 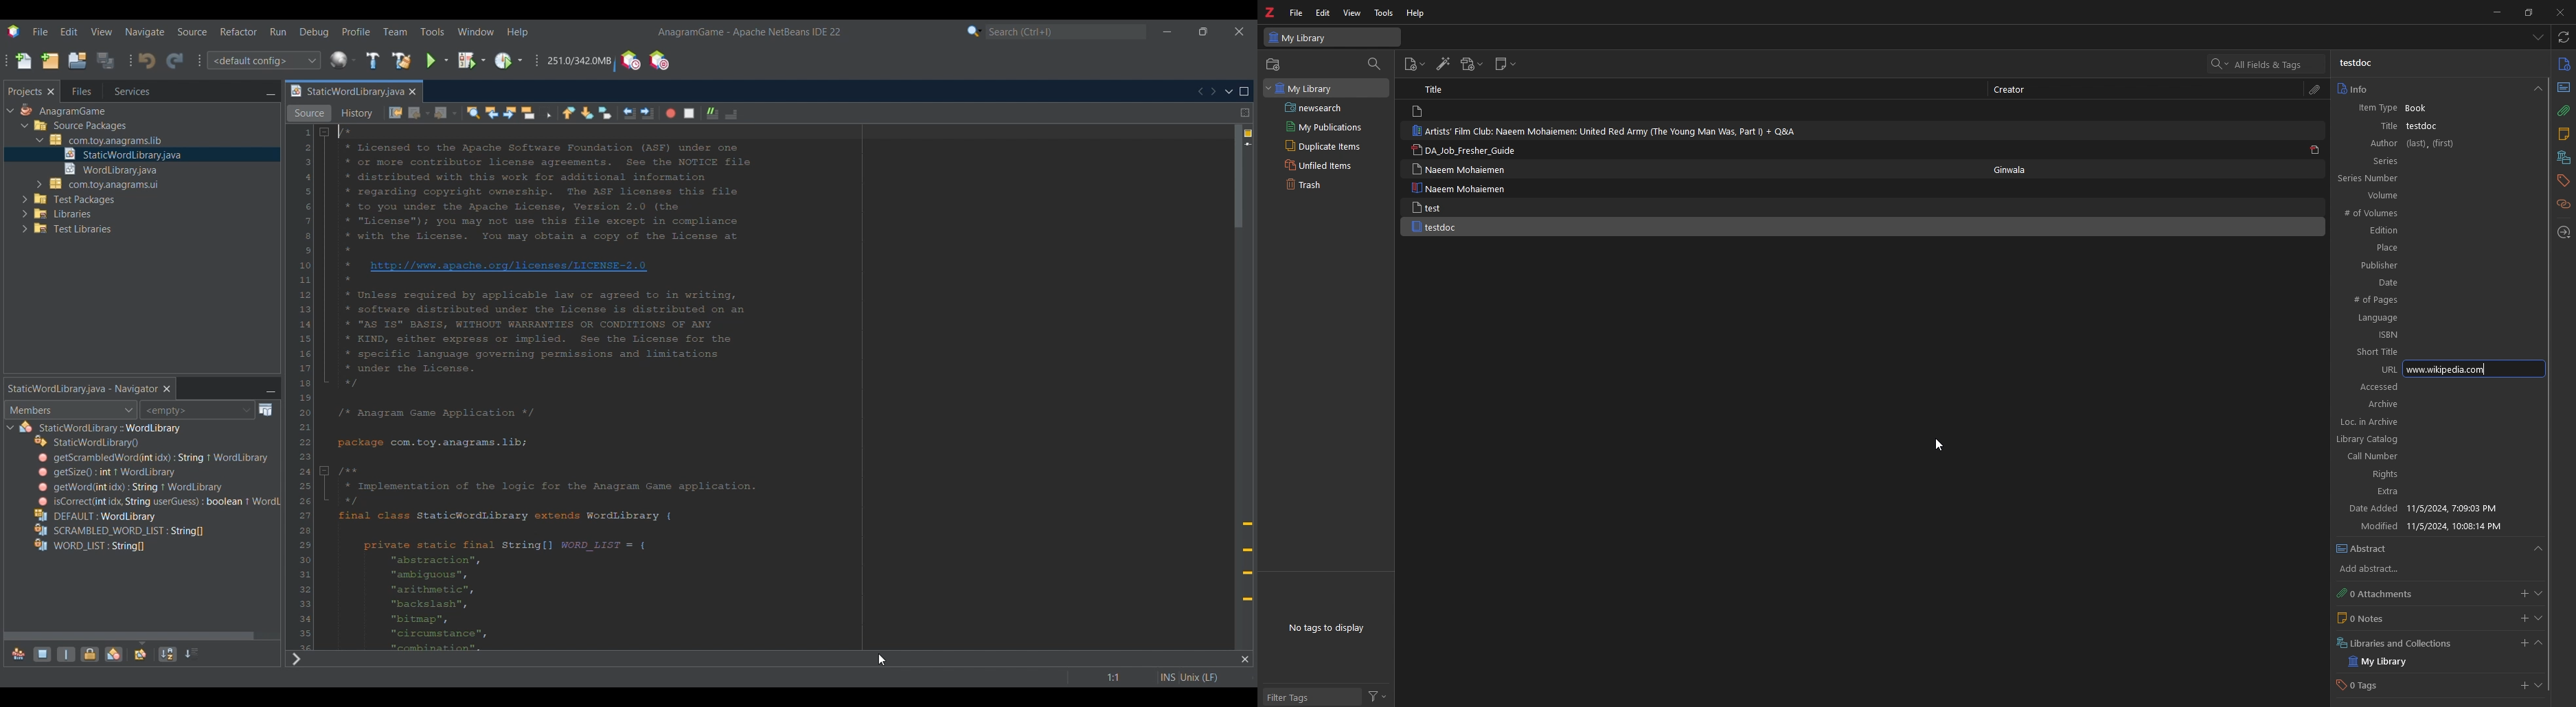 I want to click on add abstract, so click(x=2380, y=570).